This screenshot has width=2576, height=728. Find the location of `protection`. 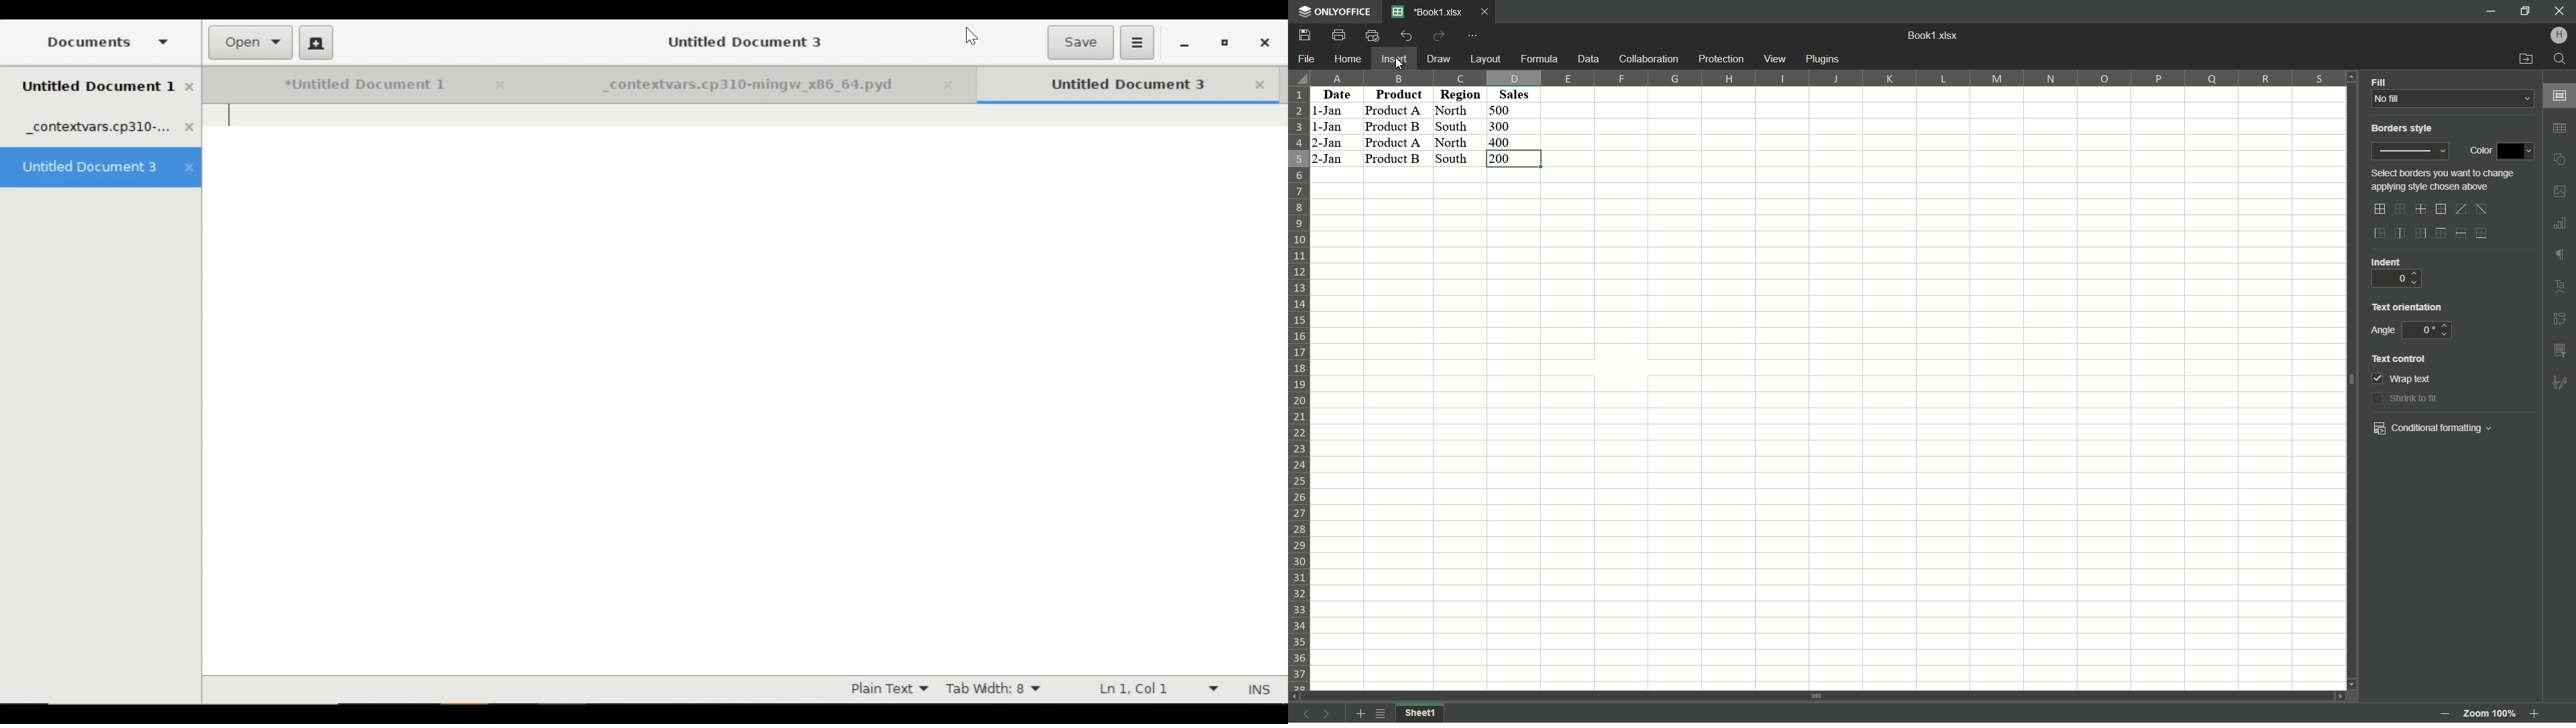

protection is located at coordinates (1719, 60).